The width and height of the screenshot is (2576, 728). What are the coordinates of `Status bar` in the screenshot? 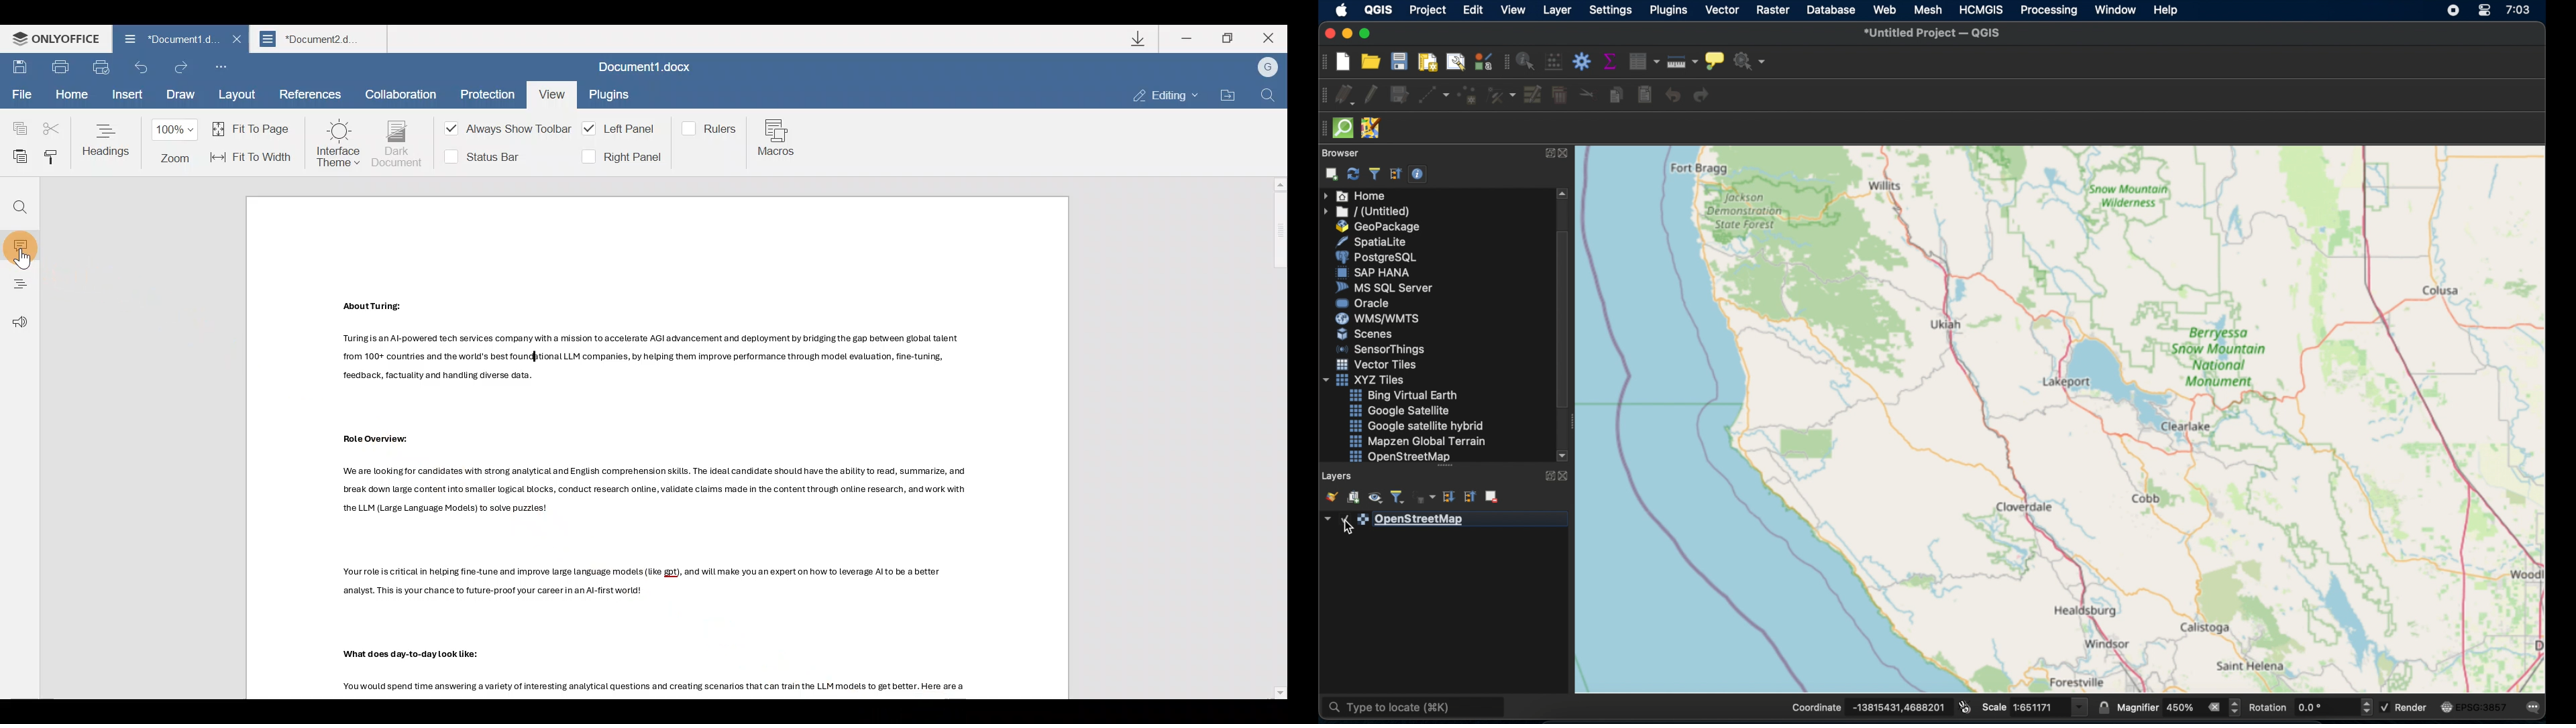 It's located at (488, 156).